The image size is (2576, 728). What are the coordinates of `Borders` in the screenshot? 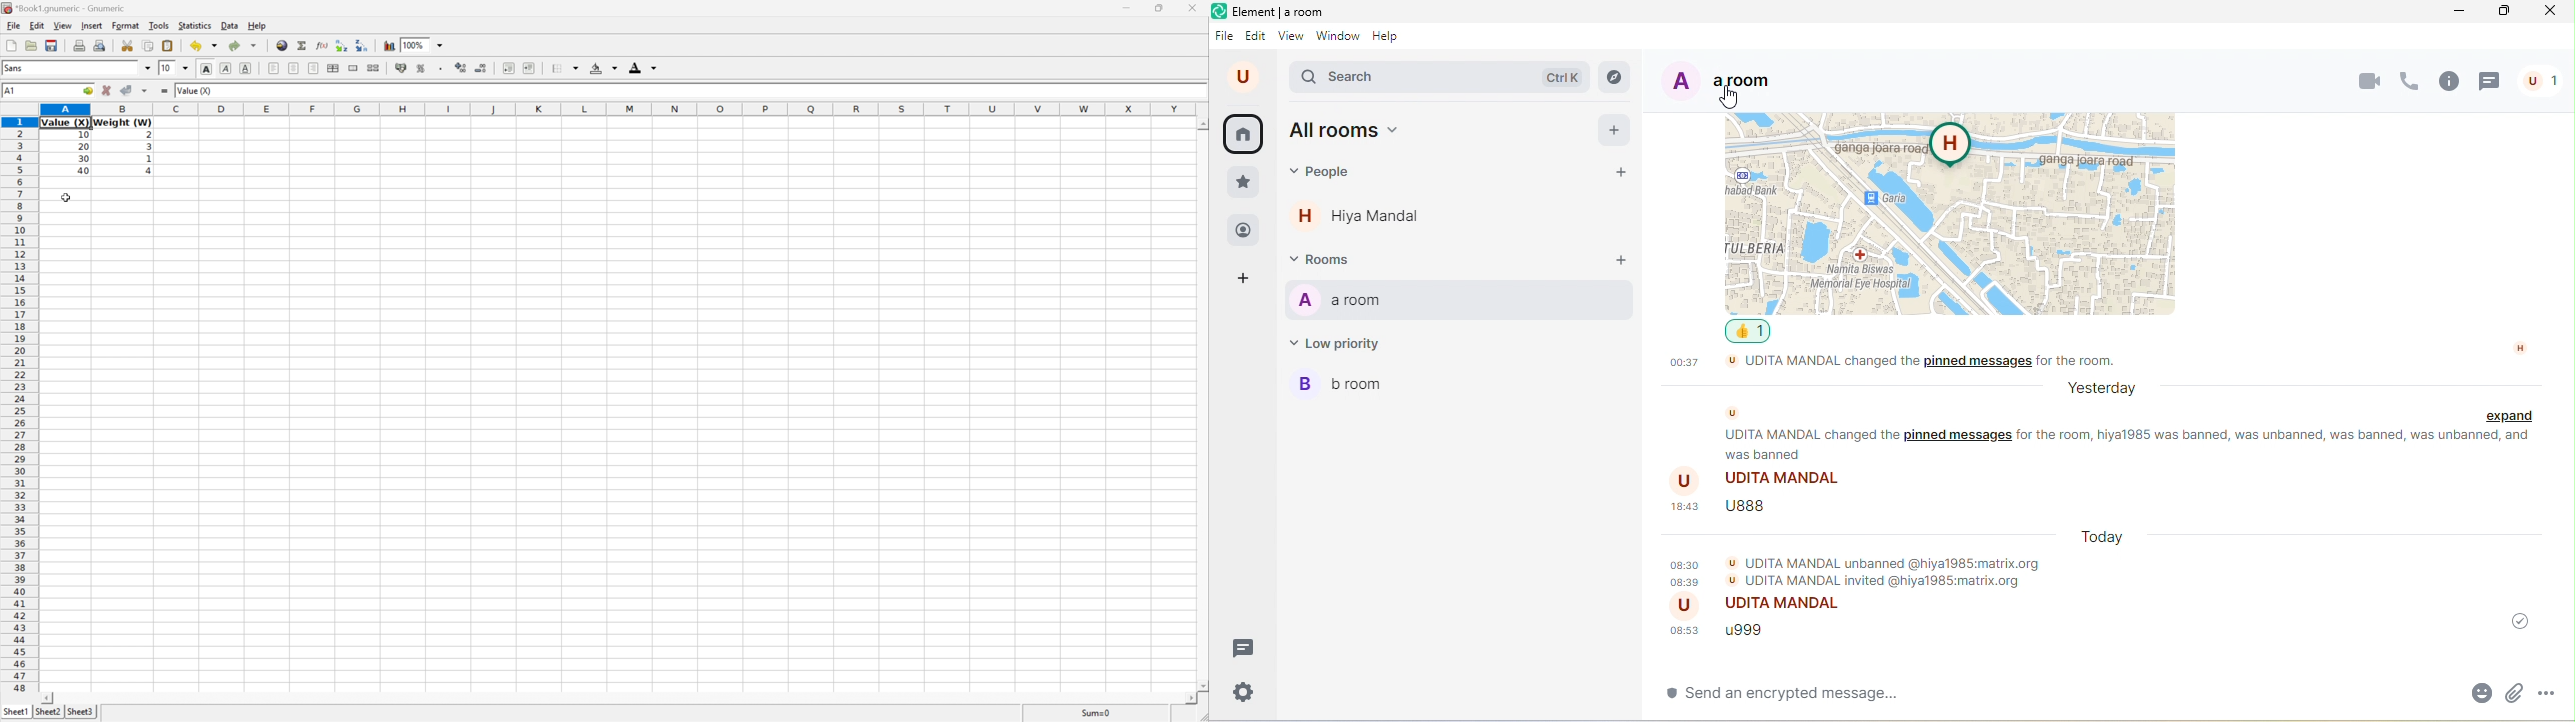 It's located at (565, 66).